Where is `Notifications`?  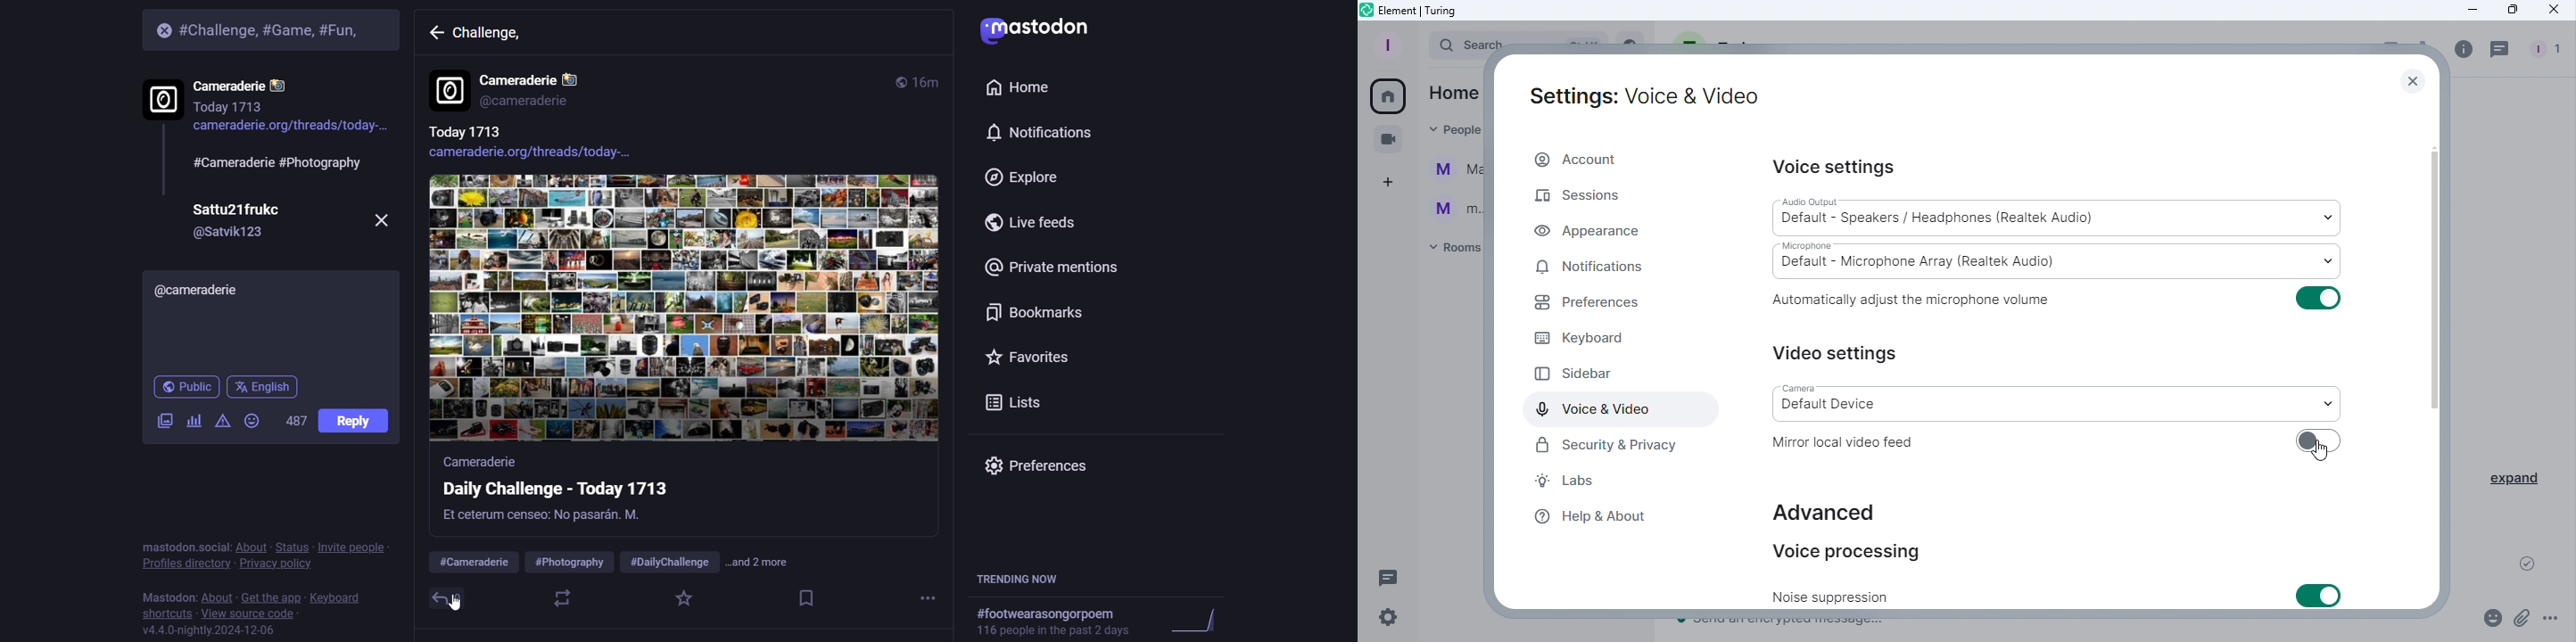
Notifications is located at coordinates (1592, 268).